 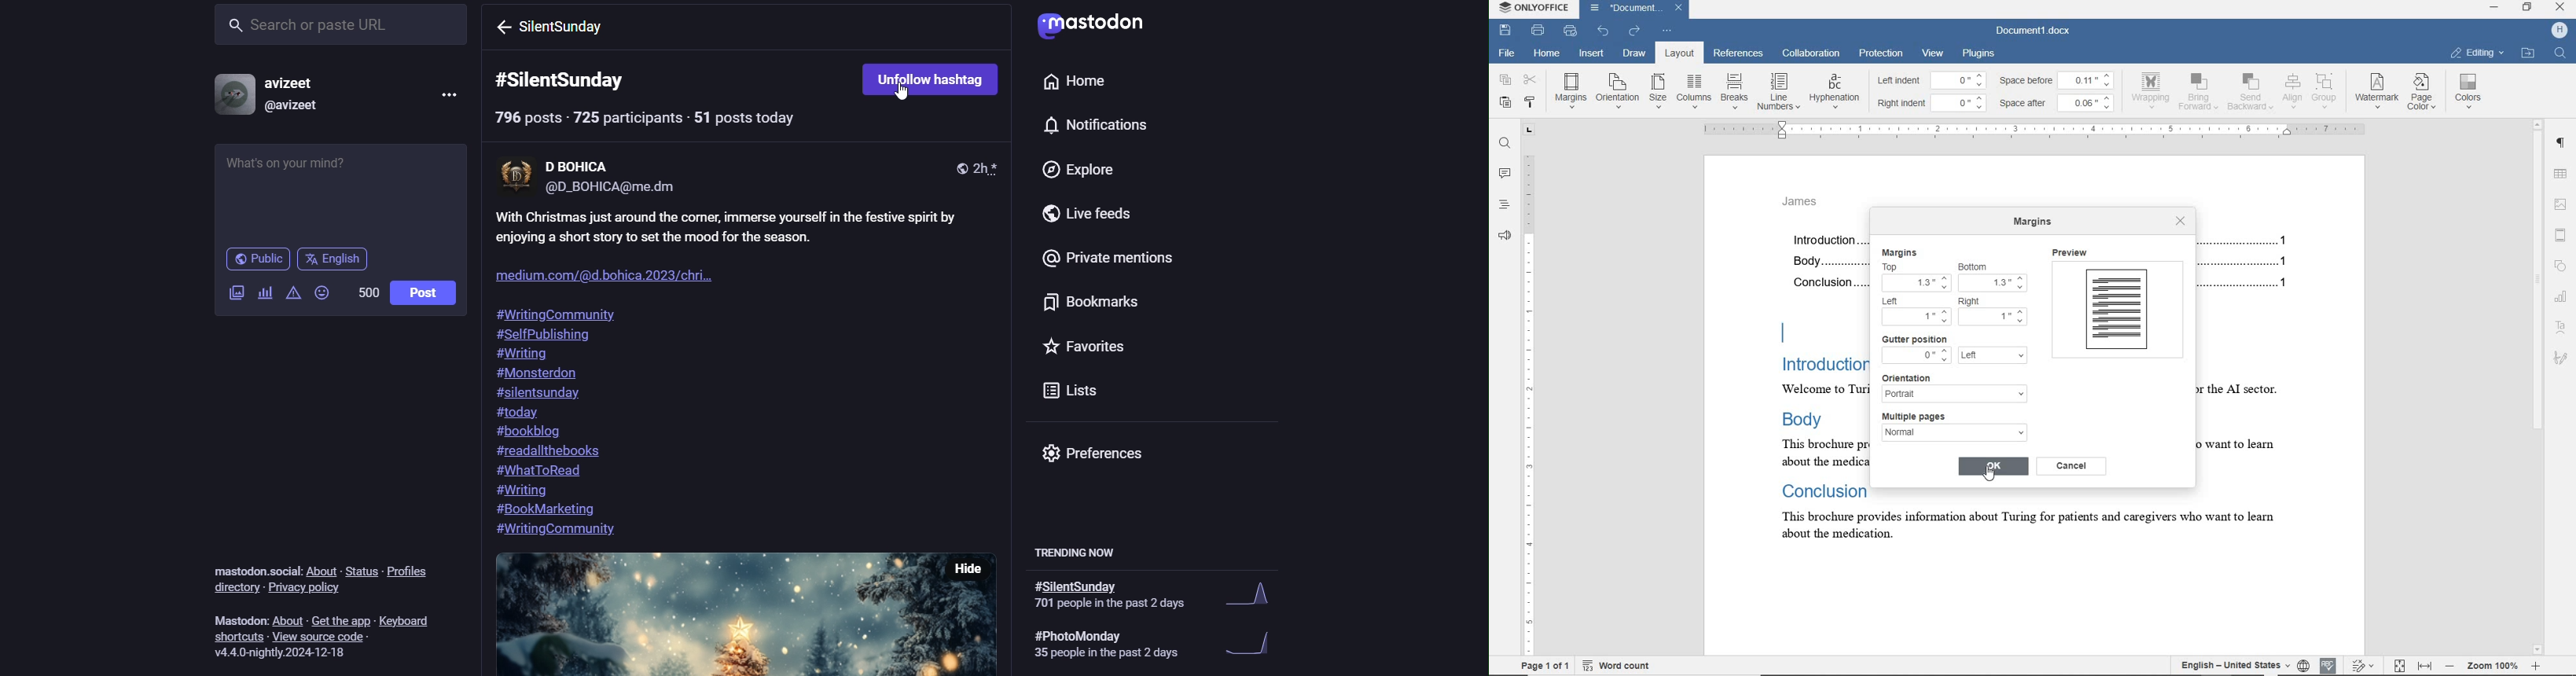 What do you see at coordinates (1899, 253) in the screenshot?
I see `margins` at bounding box center [1899, 253].